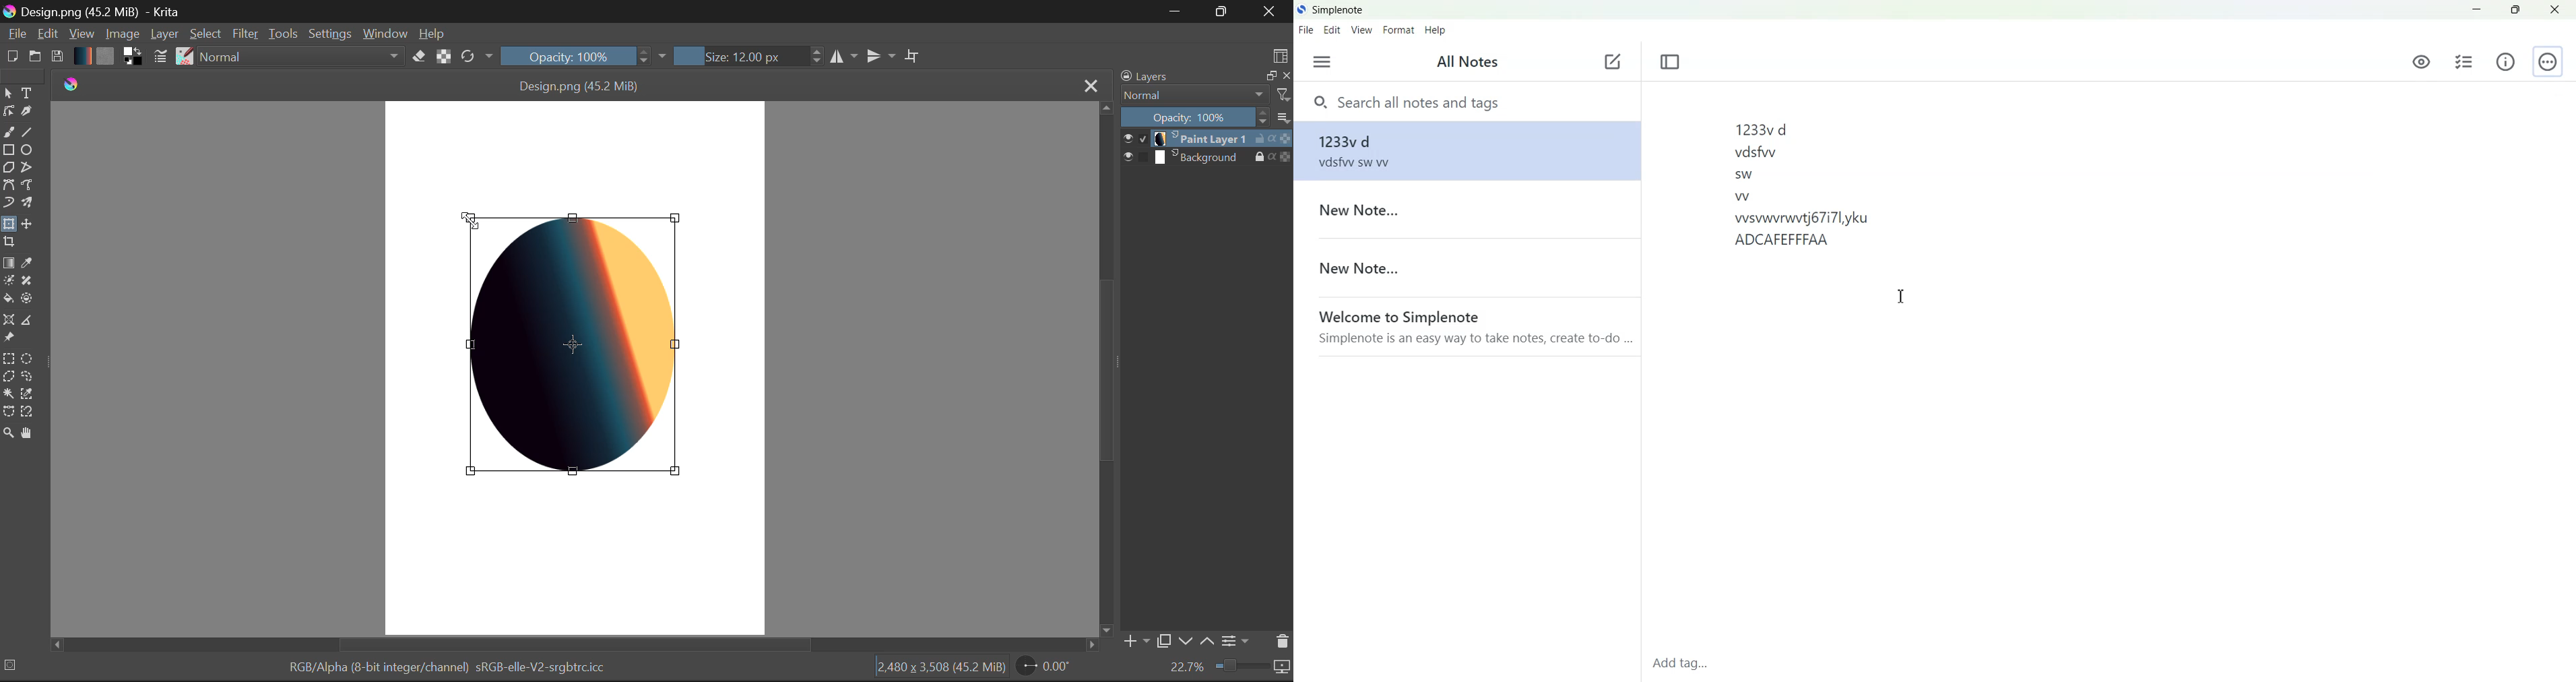 Image resolution: width=2576 pixels, height=700 pixels. What do you see at coordinates (162, 57) in the screenshot?
I see `Brush Settings` at bounding box center [162, 57].